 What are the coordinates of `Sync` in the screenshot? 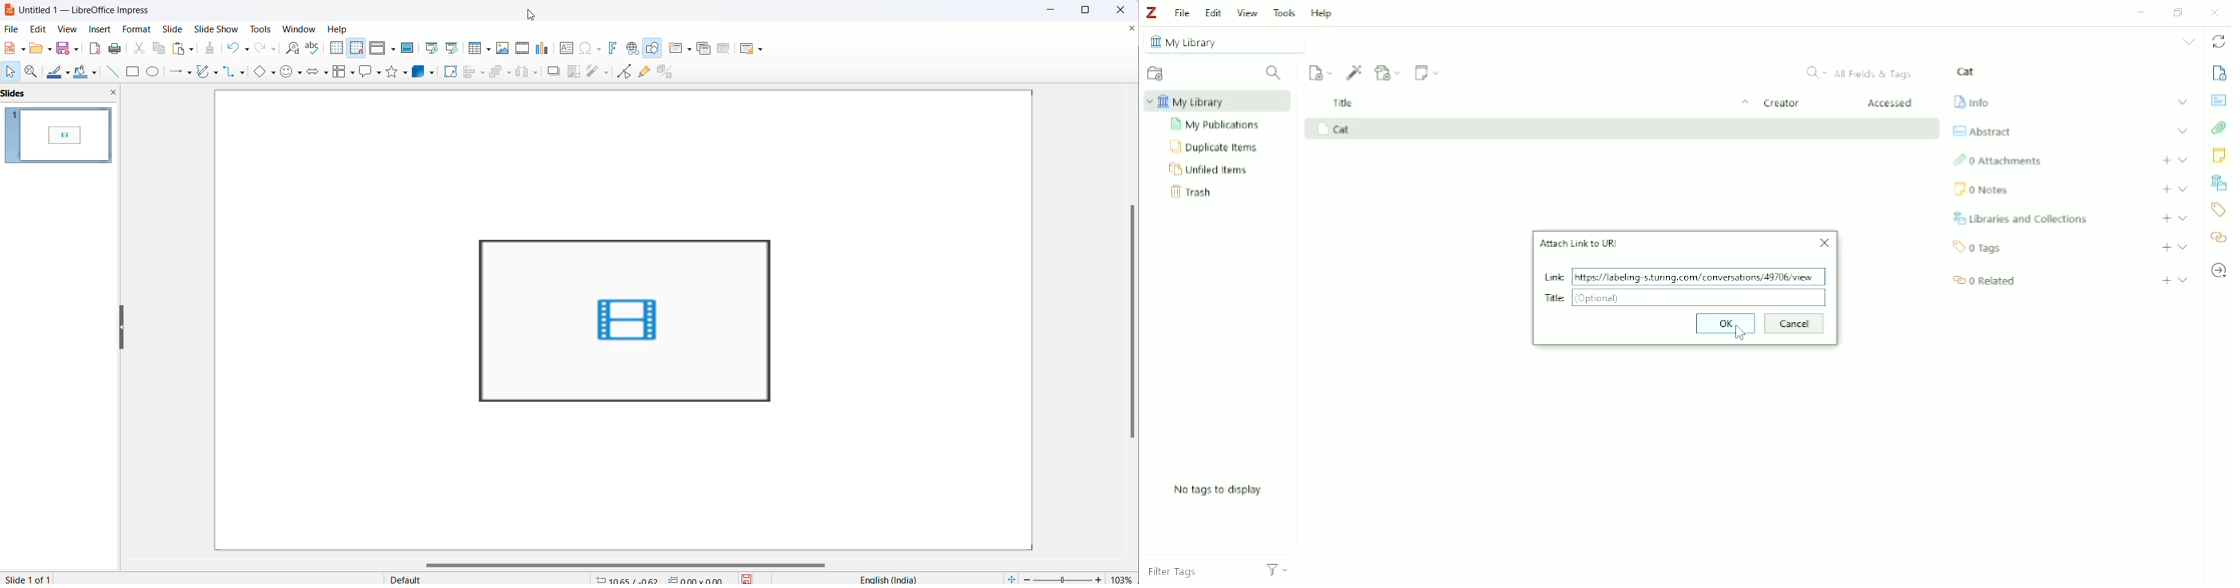 It's located at (2219, 43).